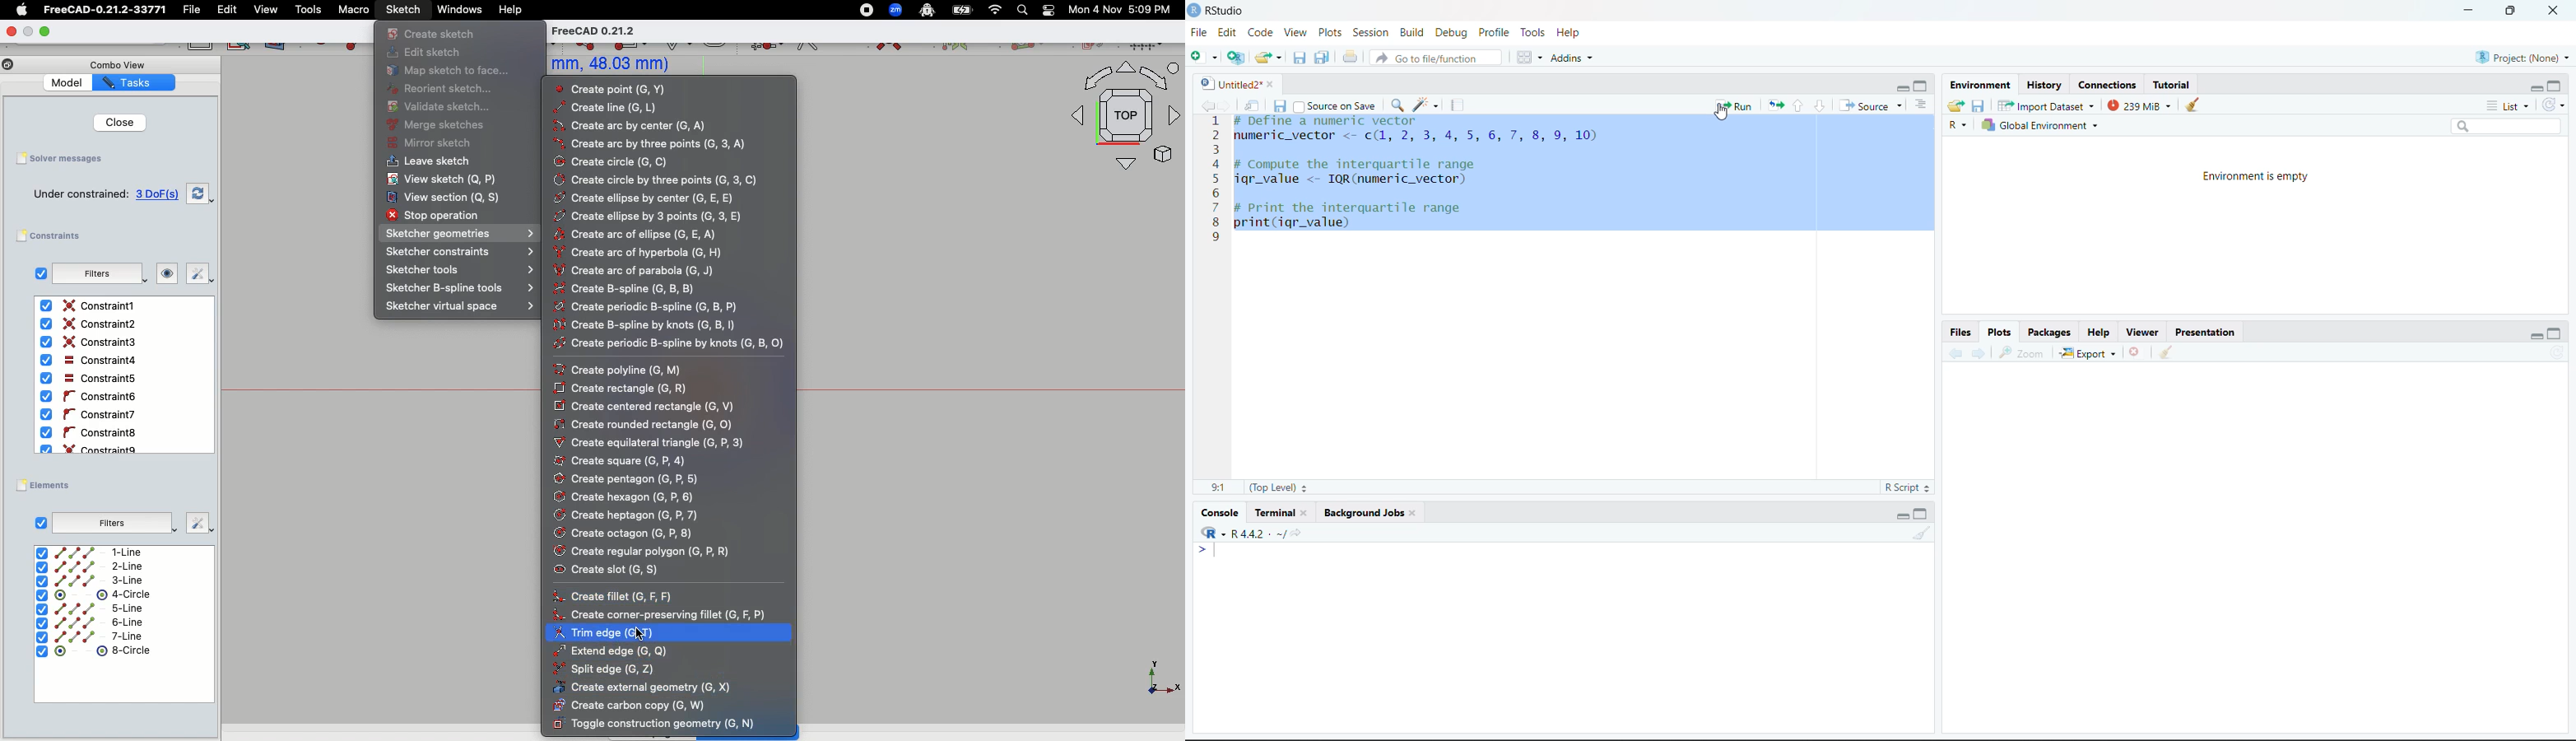 The image size is (2576, 756). What do you see at coordinates (1322, 57) in the screenshot?
I see `Save all open documents (Ctrl + Alt + S)` at bounding box center [1322, 57].